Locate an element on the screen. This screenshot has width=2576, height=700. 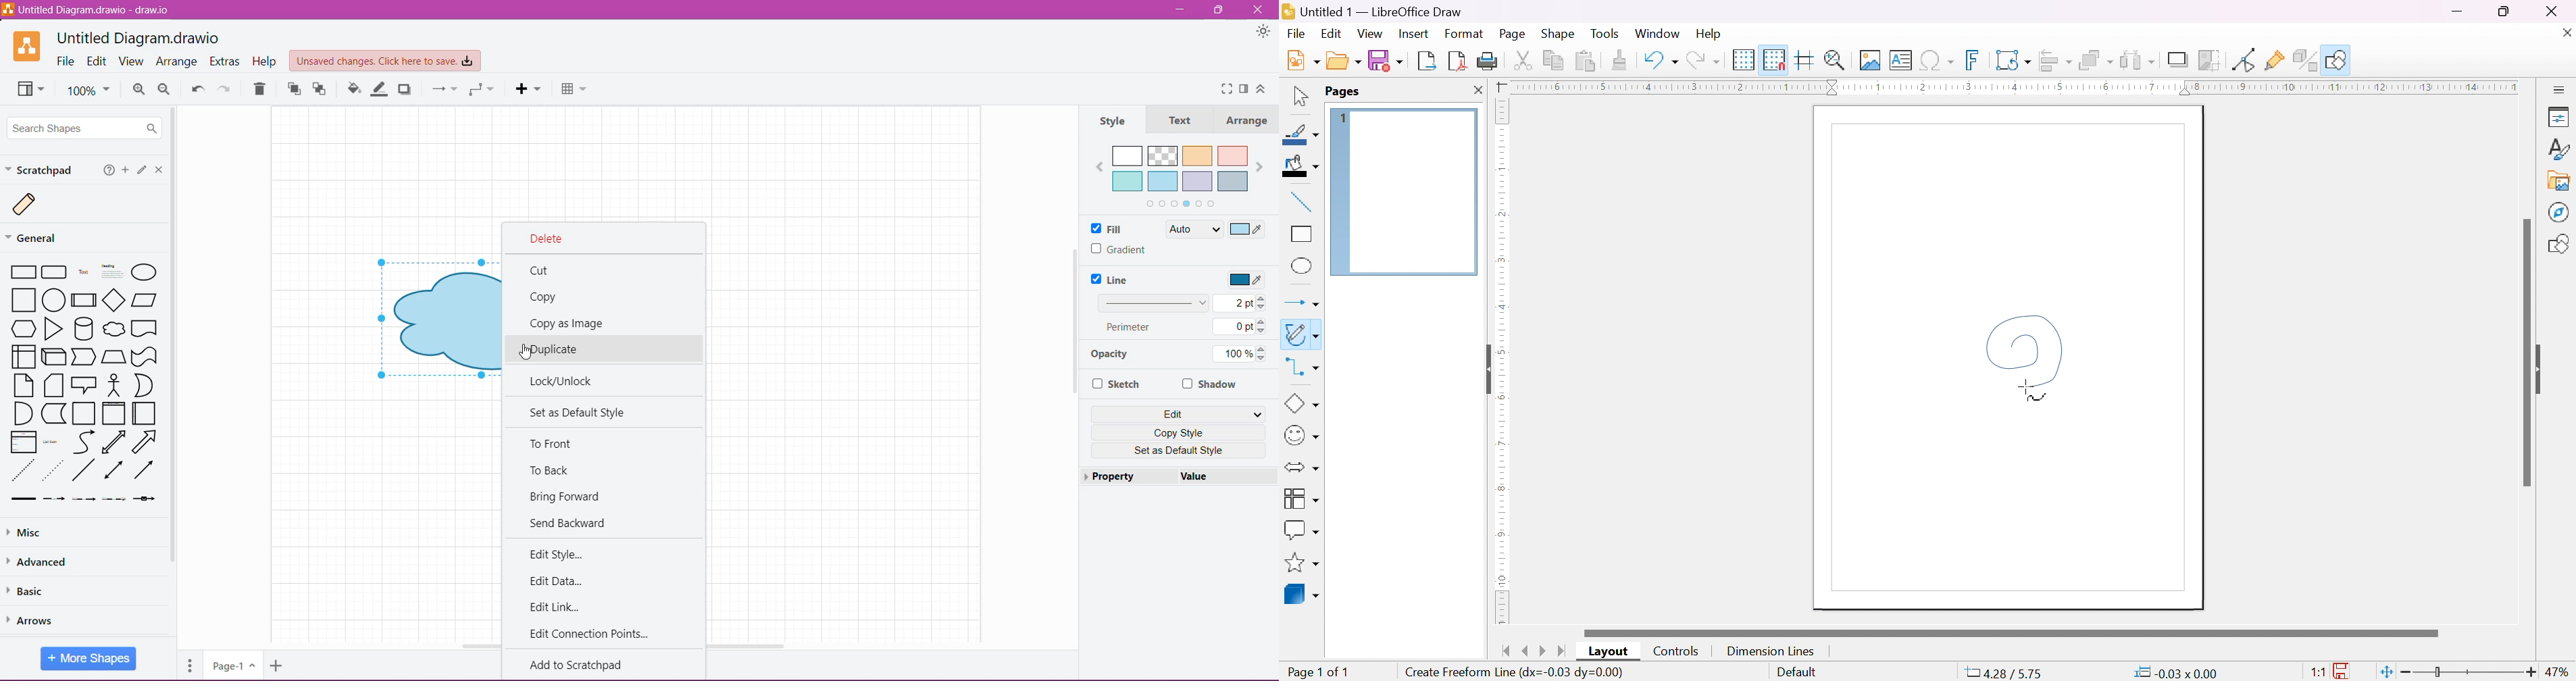
controls is located at coordinates (1678, 651).